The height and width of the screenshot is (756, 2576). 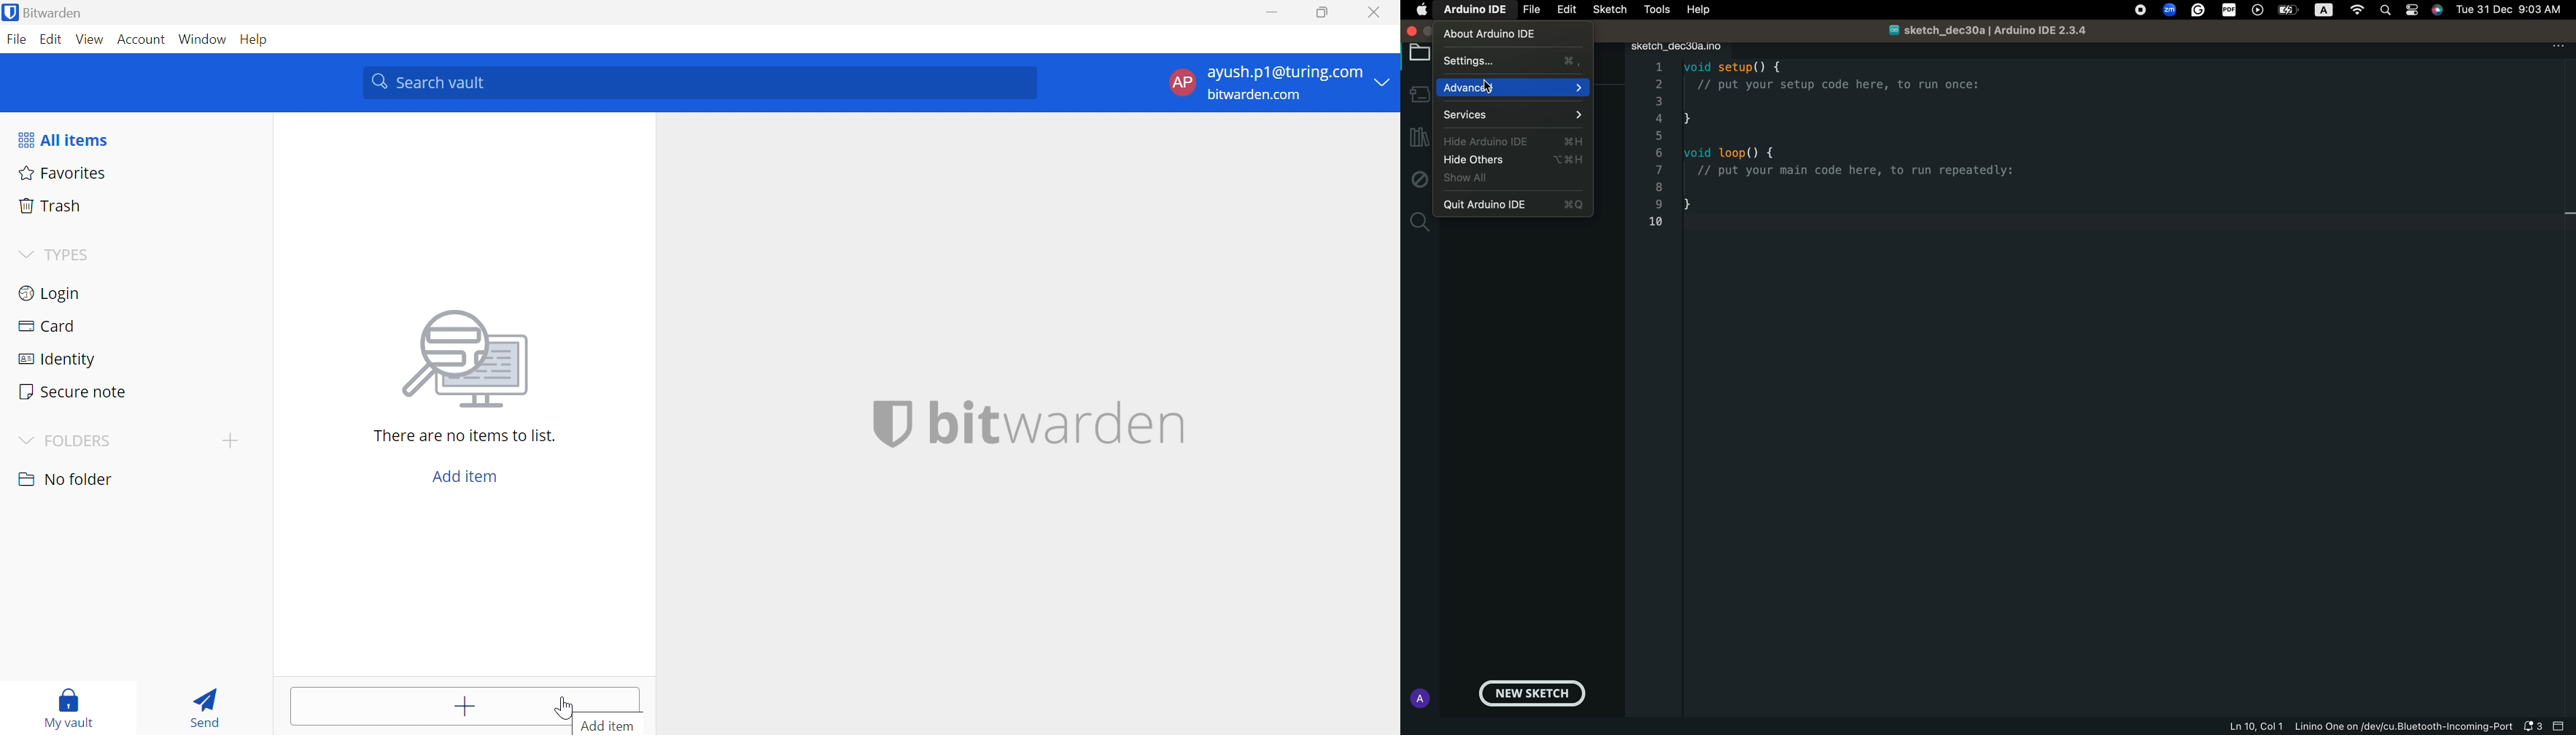 What do you see at coordinates (1698, 9) in the screenshot?
I see `help` at bounding box center [1698, 9].